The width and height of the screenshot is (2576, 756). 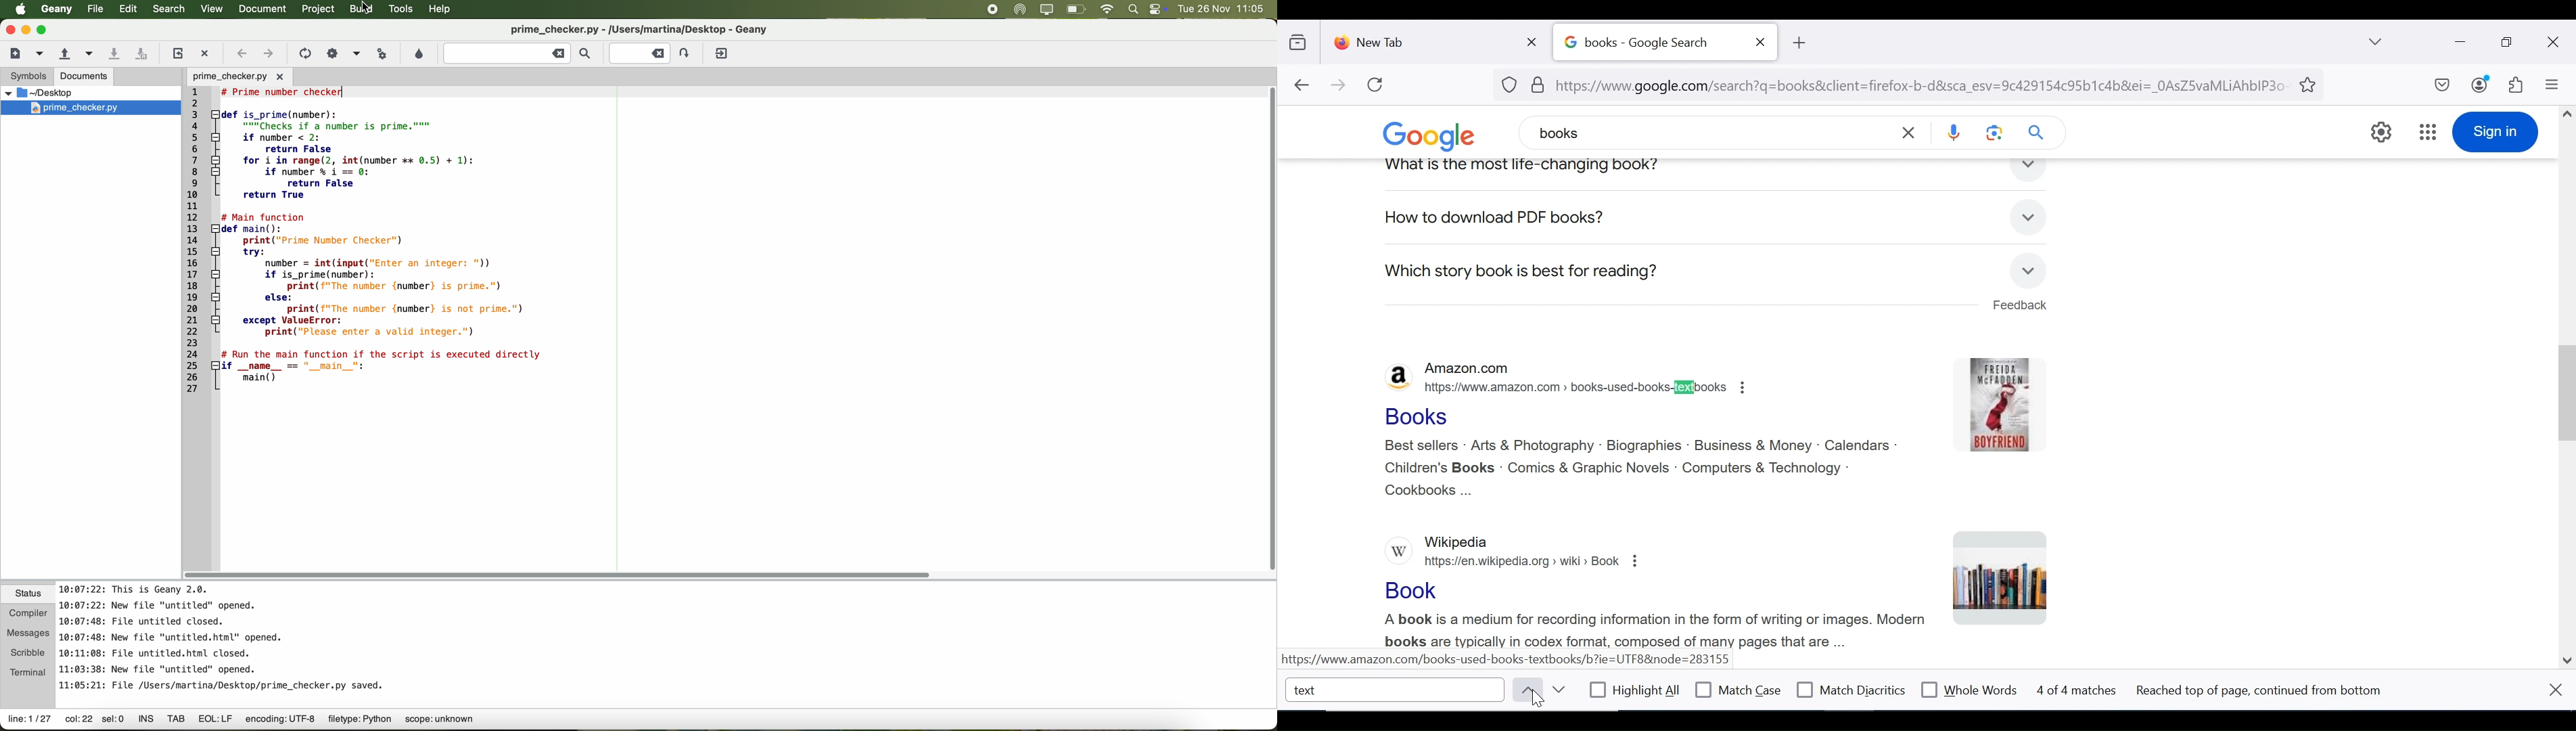 I want to click on status, so click(x=29, y=594).